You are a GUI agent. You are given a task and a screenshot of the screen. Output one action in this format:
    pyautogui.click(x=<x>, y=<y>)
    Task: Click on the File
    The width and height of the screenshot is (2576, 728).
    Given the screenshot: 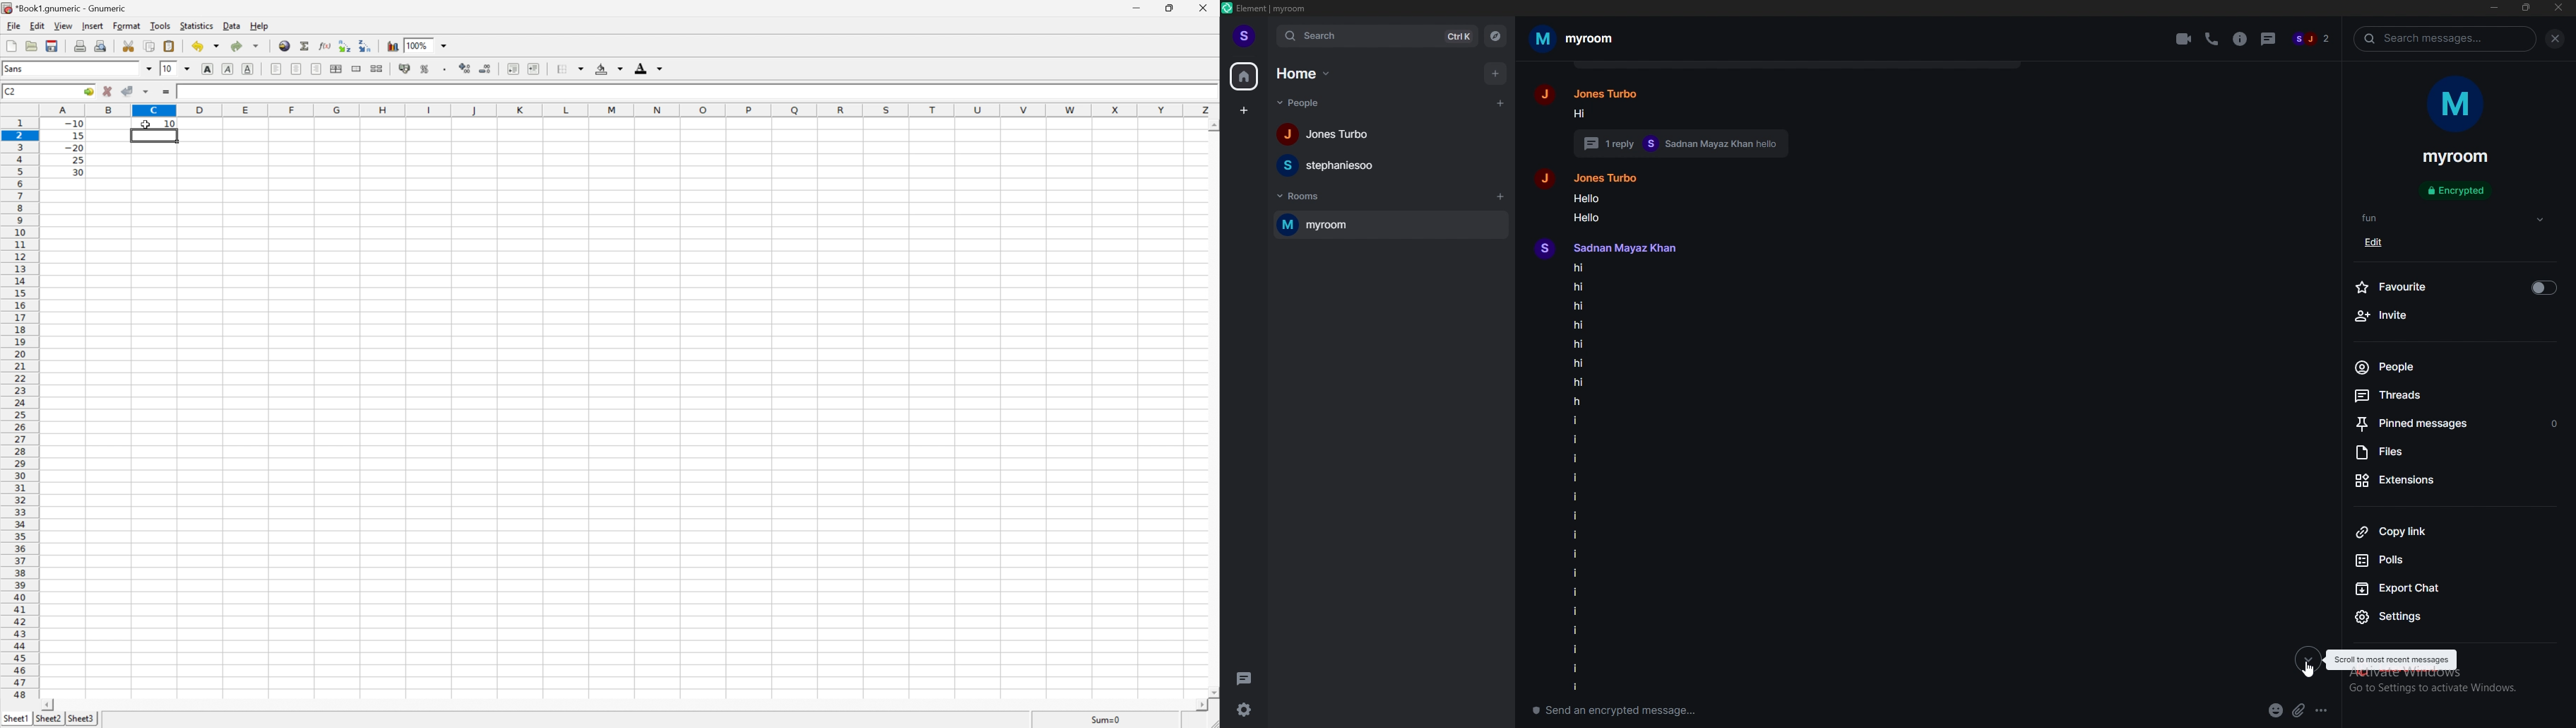 What is the action you would take?
    pyautogui.click(x=11, y=46)
    